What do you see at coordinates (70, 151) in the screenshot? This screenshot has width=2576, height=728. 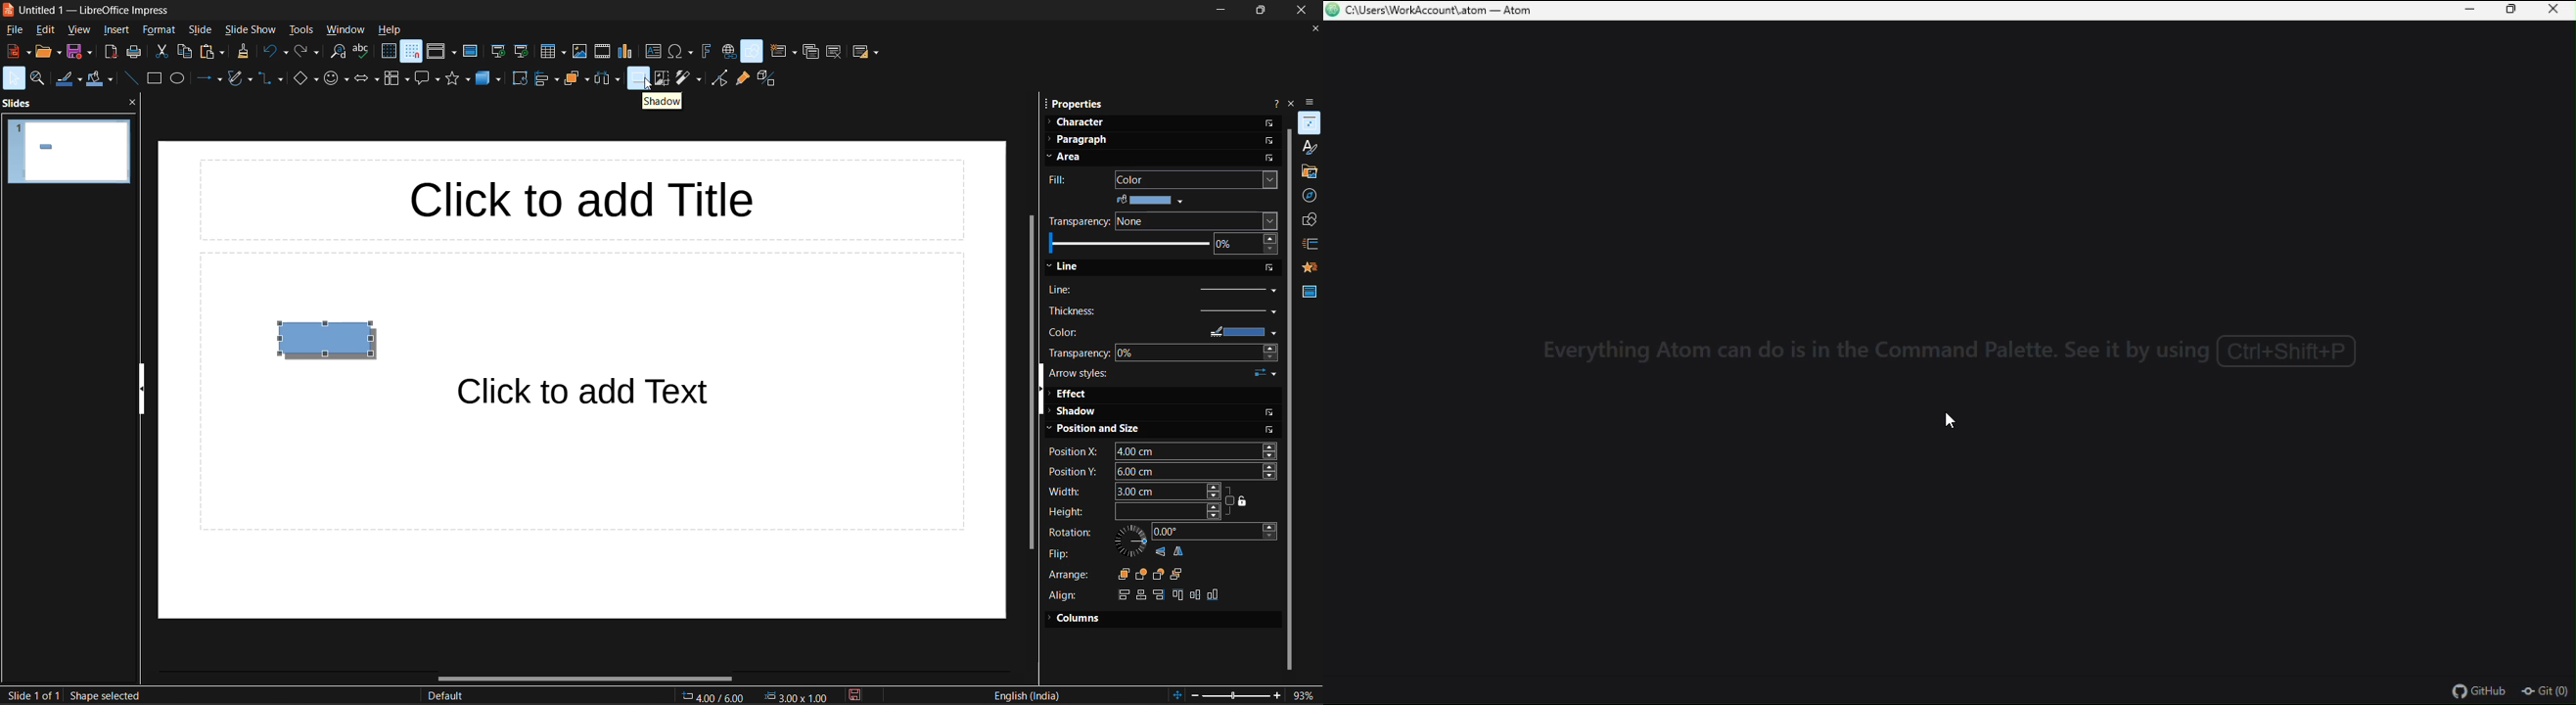 I see `slide preview` at bounding box center [70, 151].